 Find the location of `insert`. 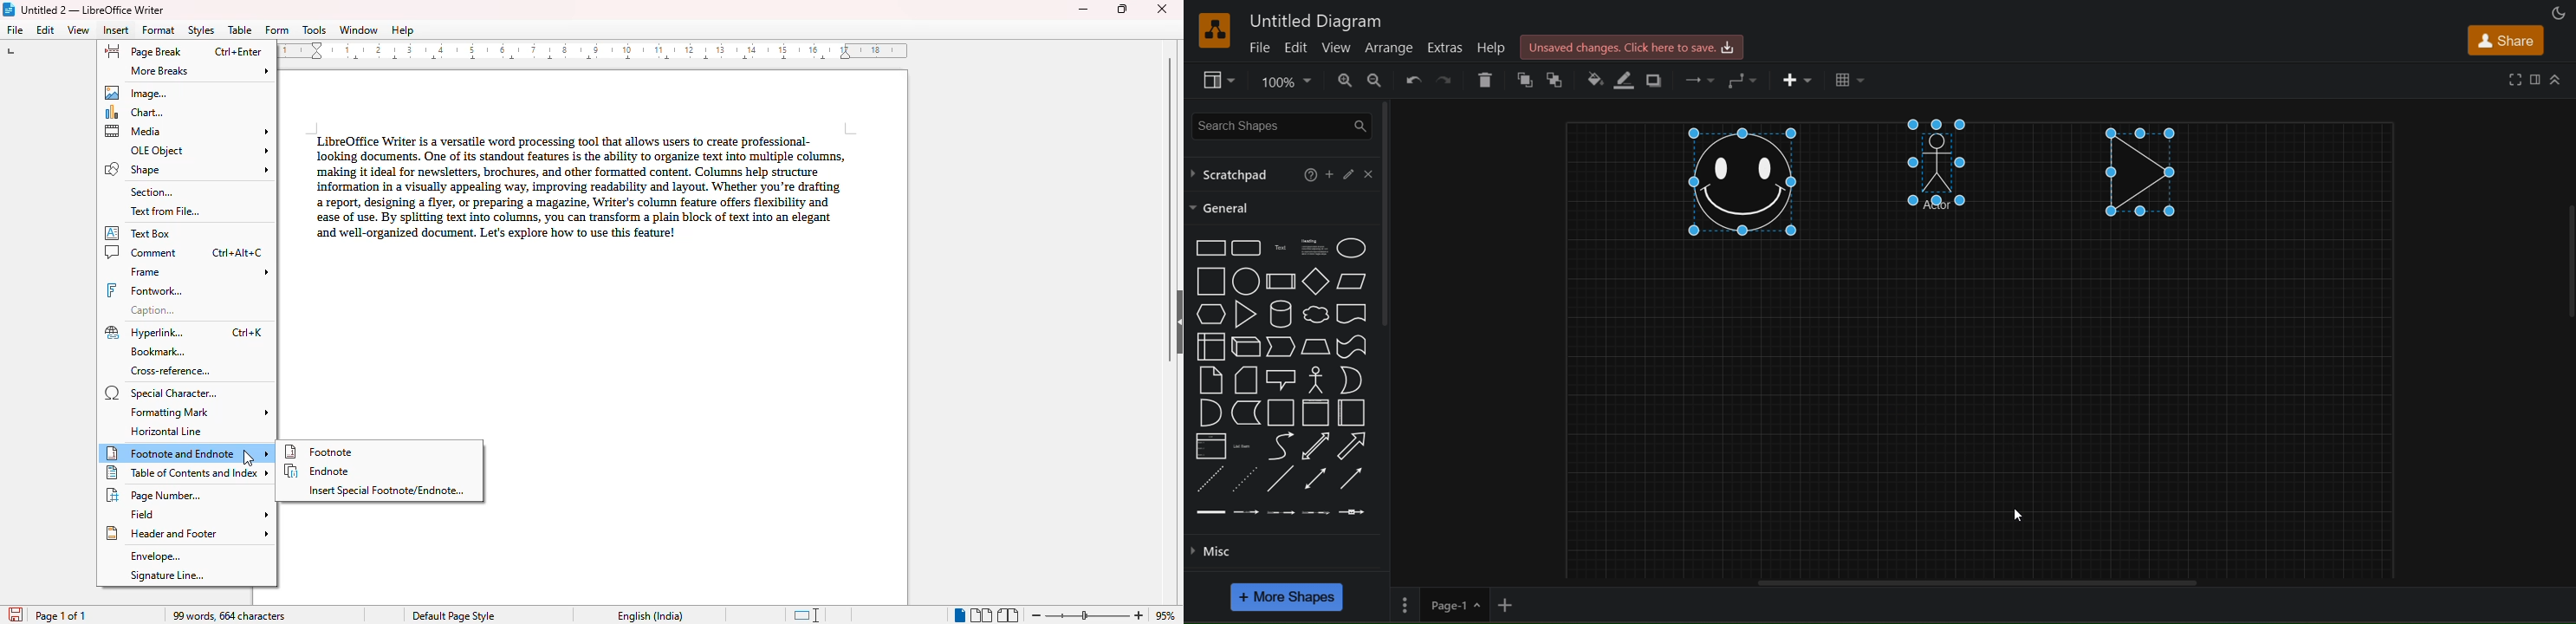

insert is located at coordinates (116, 29).